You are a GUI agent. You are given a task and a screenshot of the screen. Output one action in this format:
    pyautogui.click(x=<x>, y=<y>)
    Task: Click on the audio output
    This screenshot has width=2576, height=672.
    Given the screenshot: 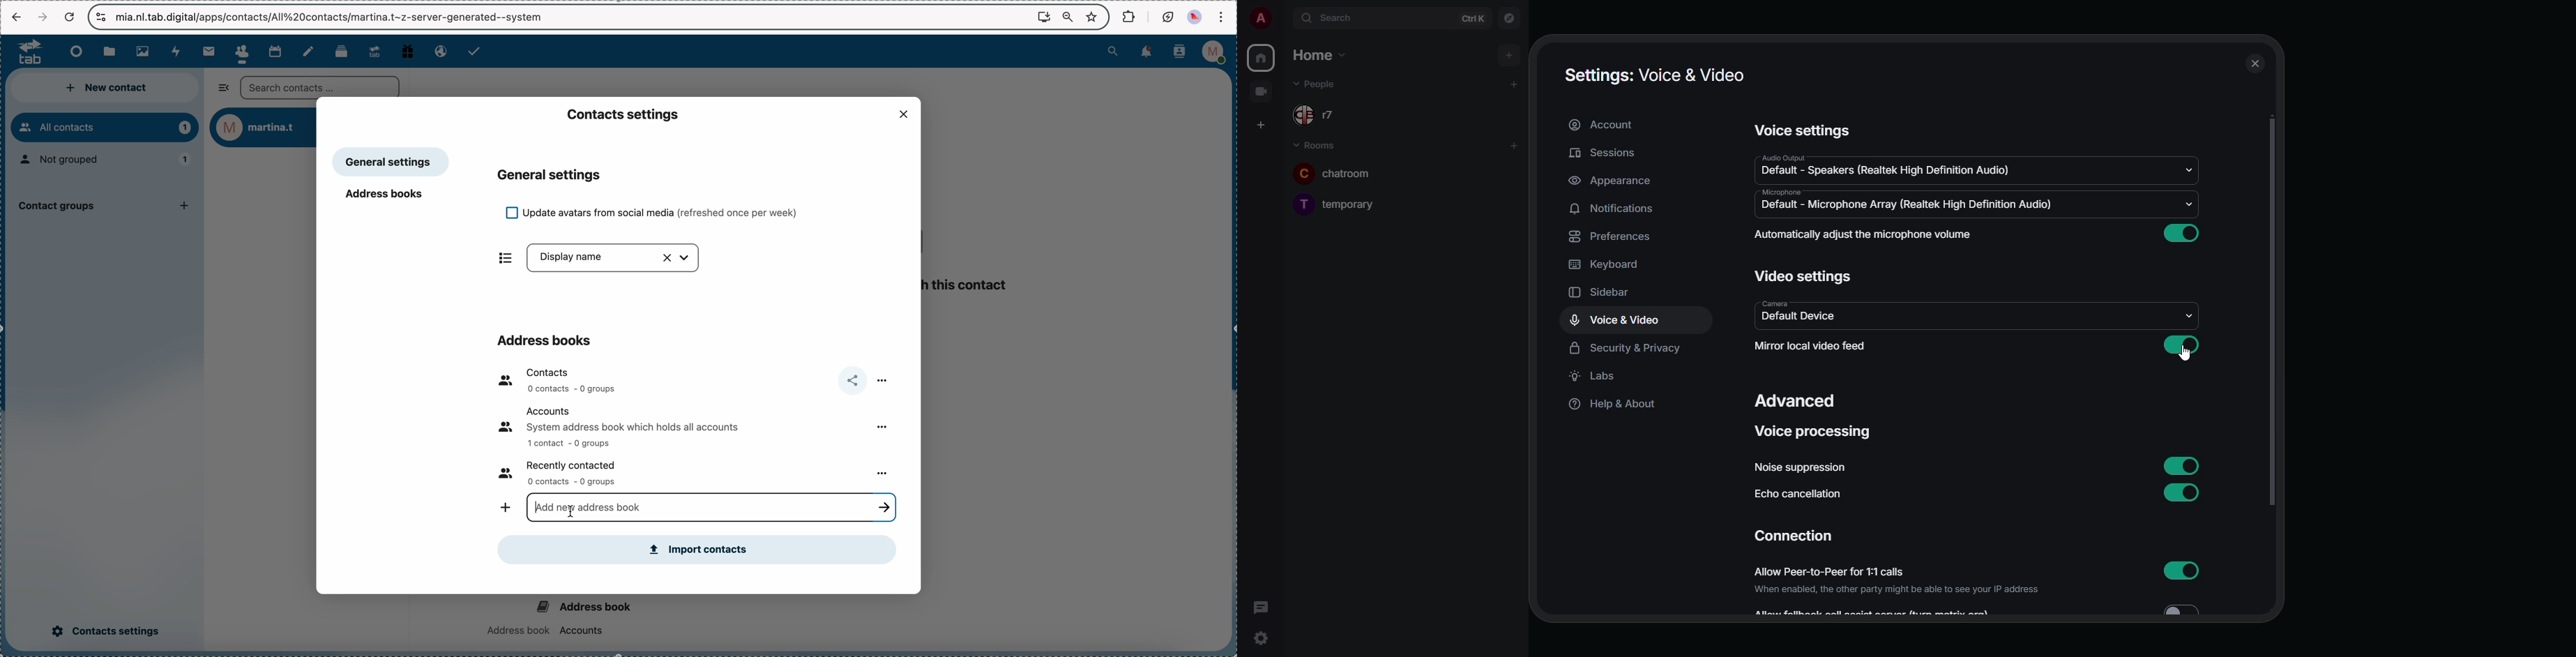 What is the action you would take?
    pyautogui.click(x=1780, y=156)
    